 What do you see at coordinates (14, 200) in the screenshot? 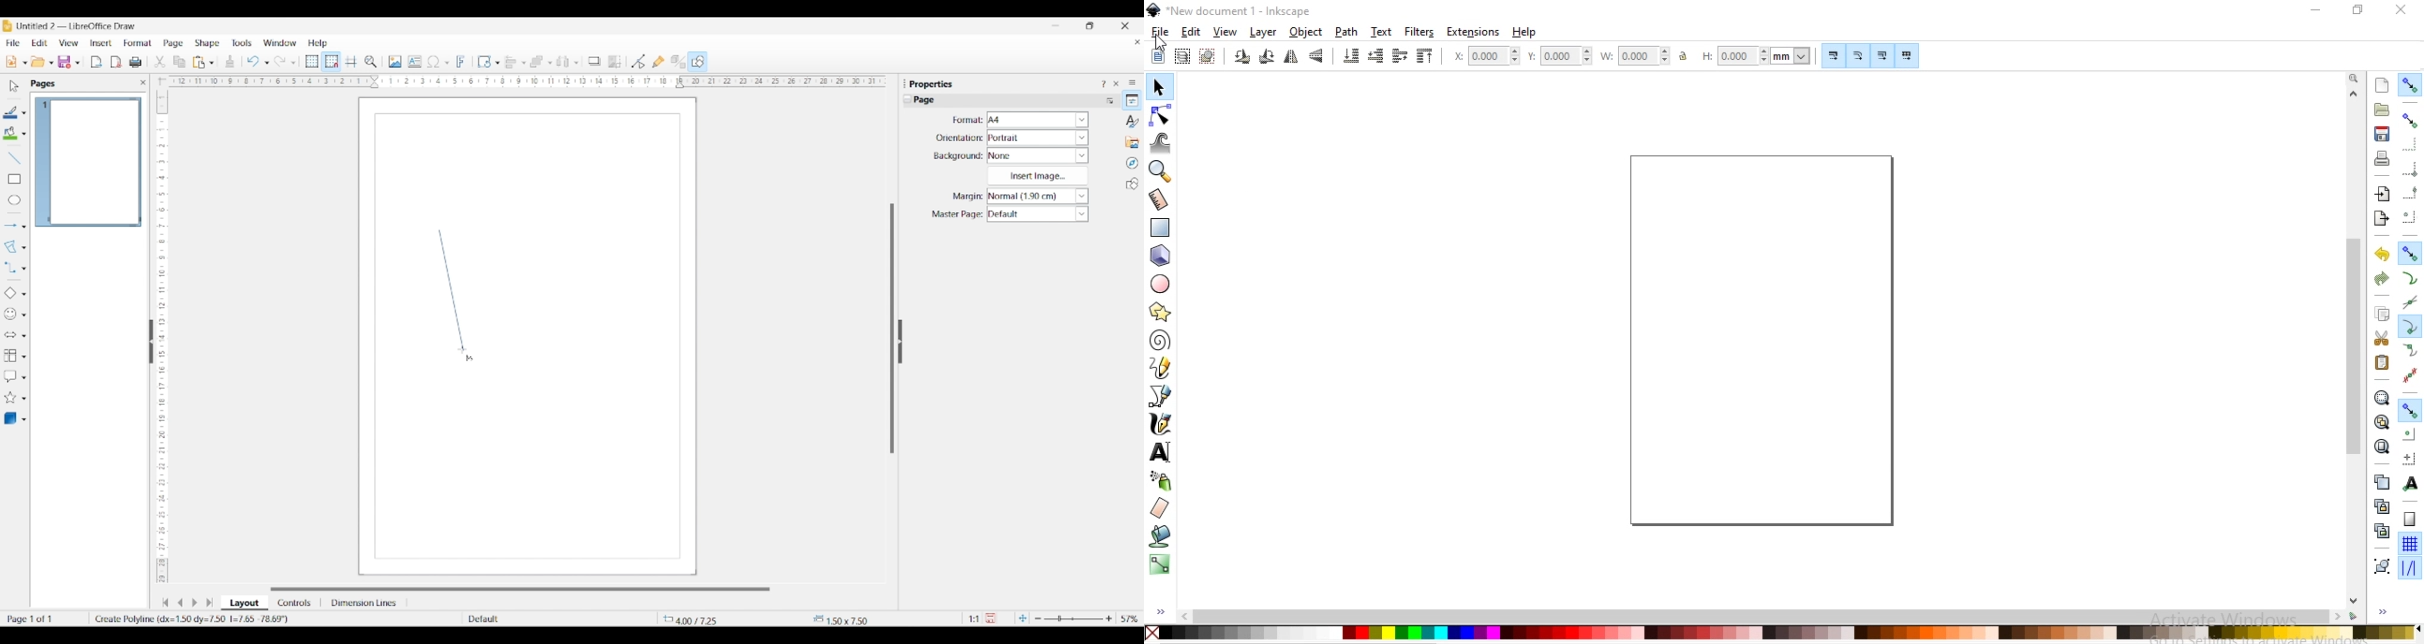
I see `Ellipse` at bounding box center [14, 200].